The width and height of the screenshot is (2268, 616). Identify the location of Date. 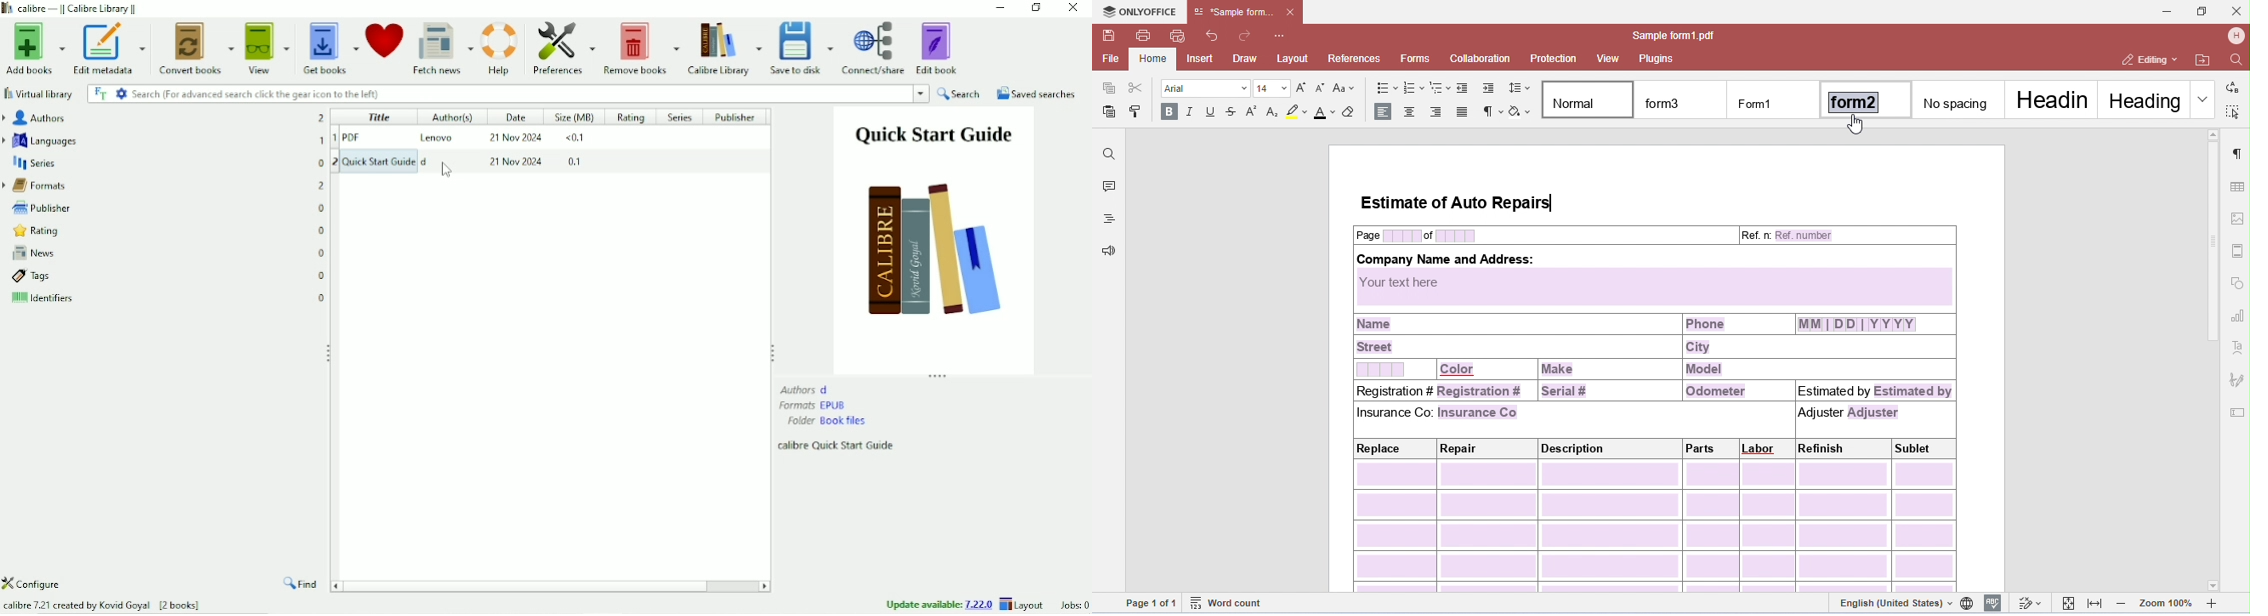
(514, 116).